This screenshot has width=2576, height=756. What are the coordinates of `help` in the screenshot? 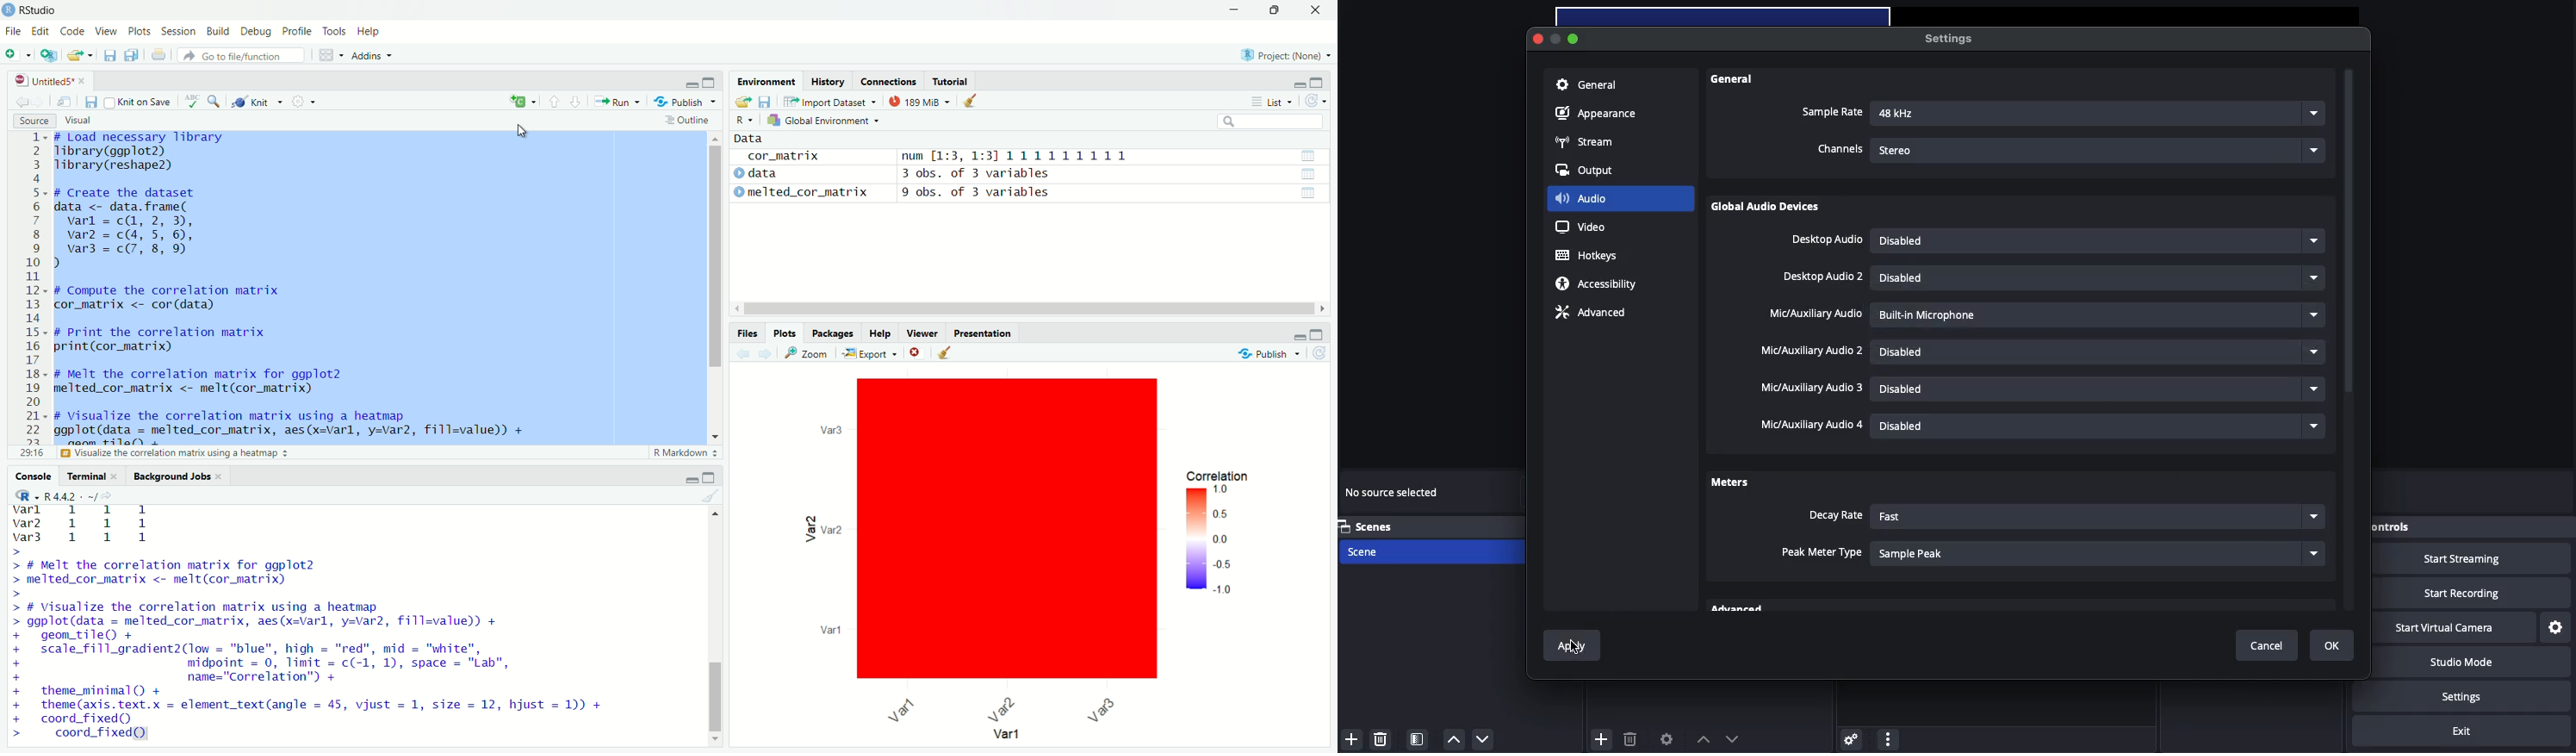 It's located at (370, 32).